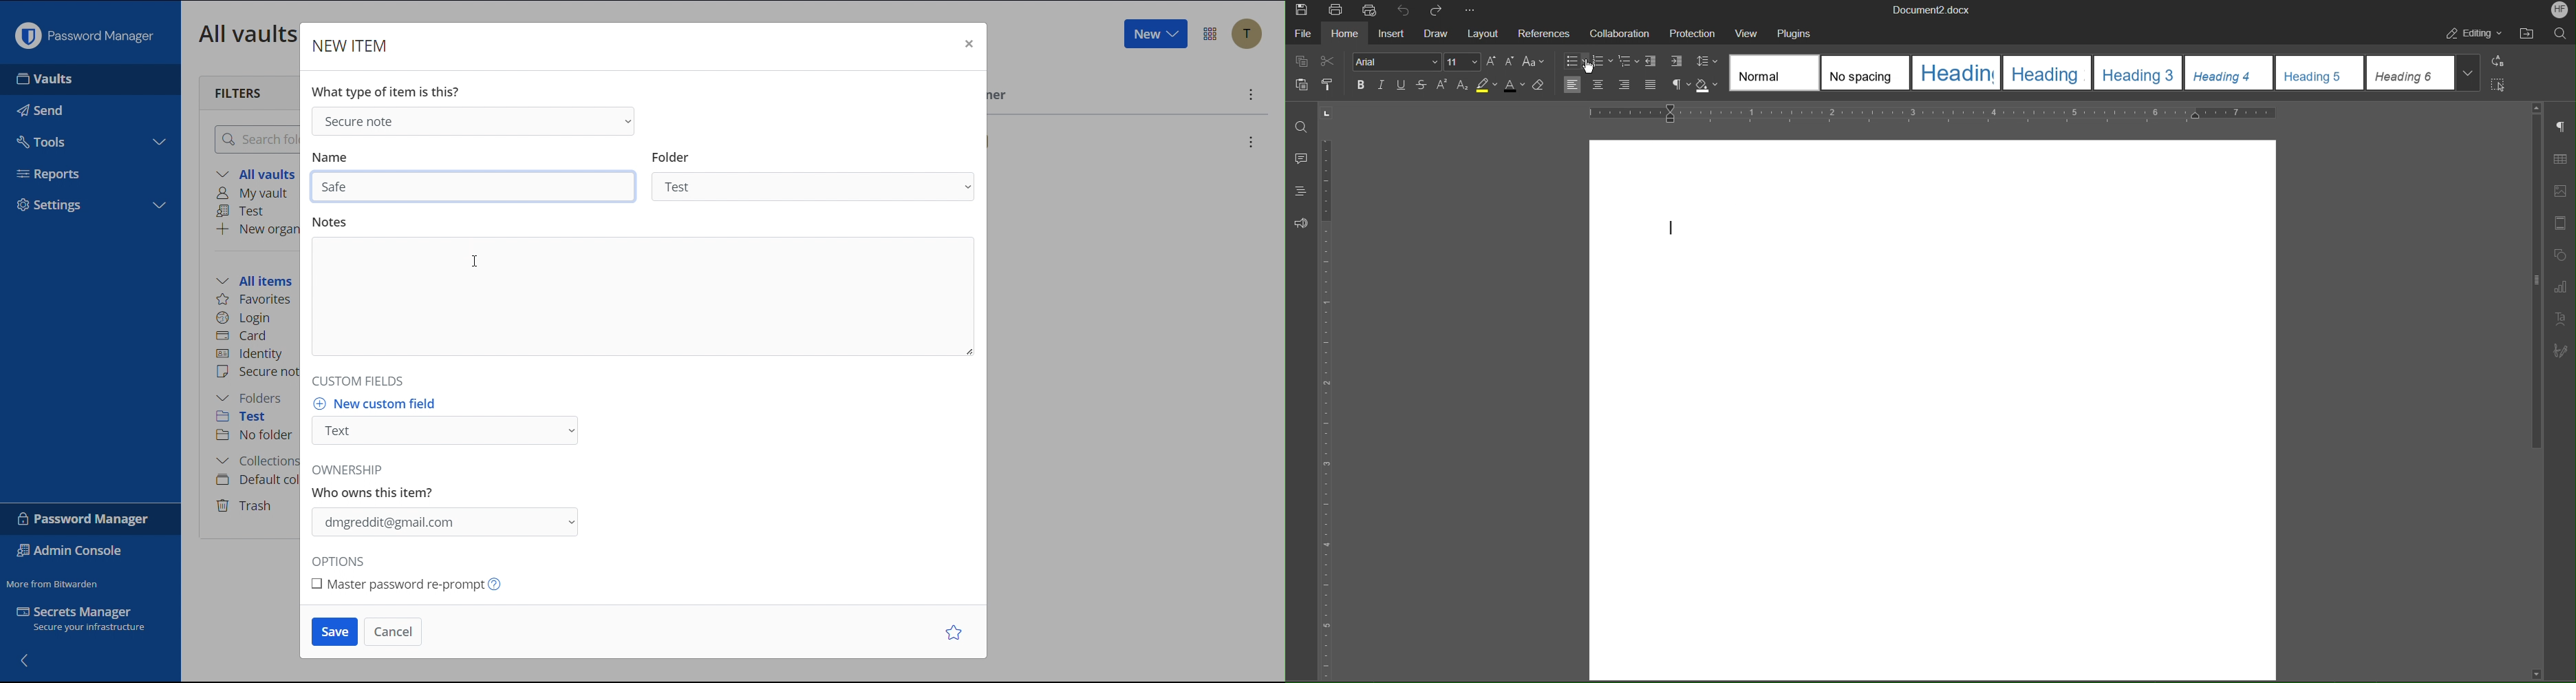  What do you see at coordinates (967, 45) in the screenshot?
I see `Close` at bounding box center [967, 45].